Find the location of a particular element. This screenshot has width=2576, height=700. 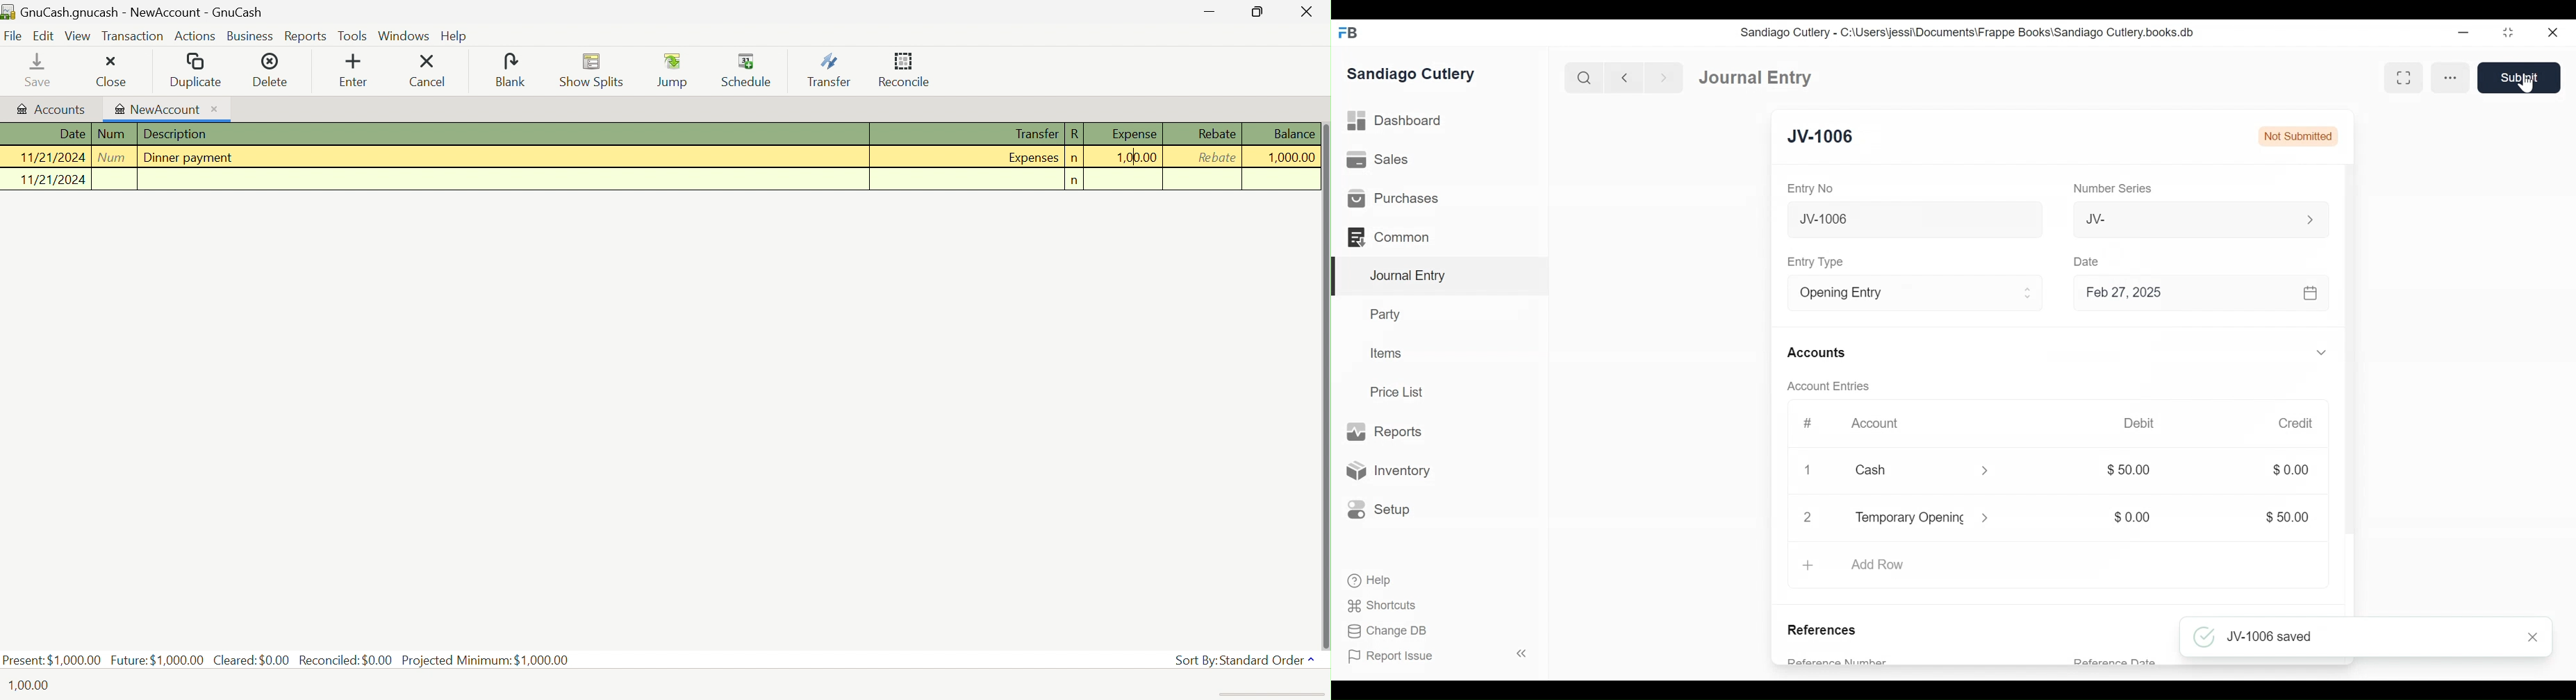

New Journal Entry 03 is located at coordinates (1911, 220).